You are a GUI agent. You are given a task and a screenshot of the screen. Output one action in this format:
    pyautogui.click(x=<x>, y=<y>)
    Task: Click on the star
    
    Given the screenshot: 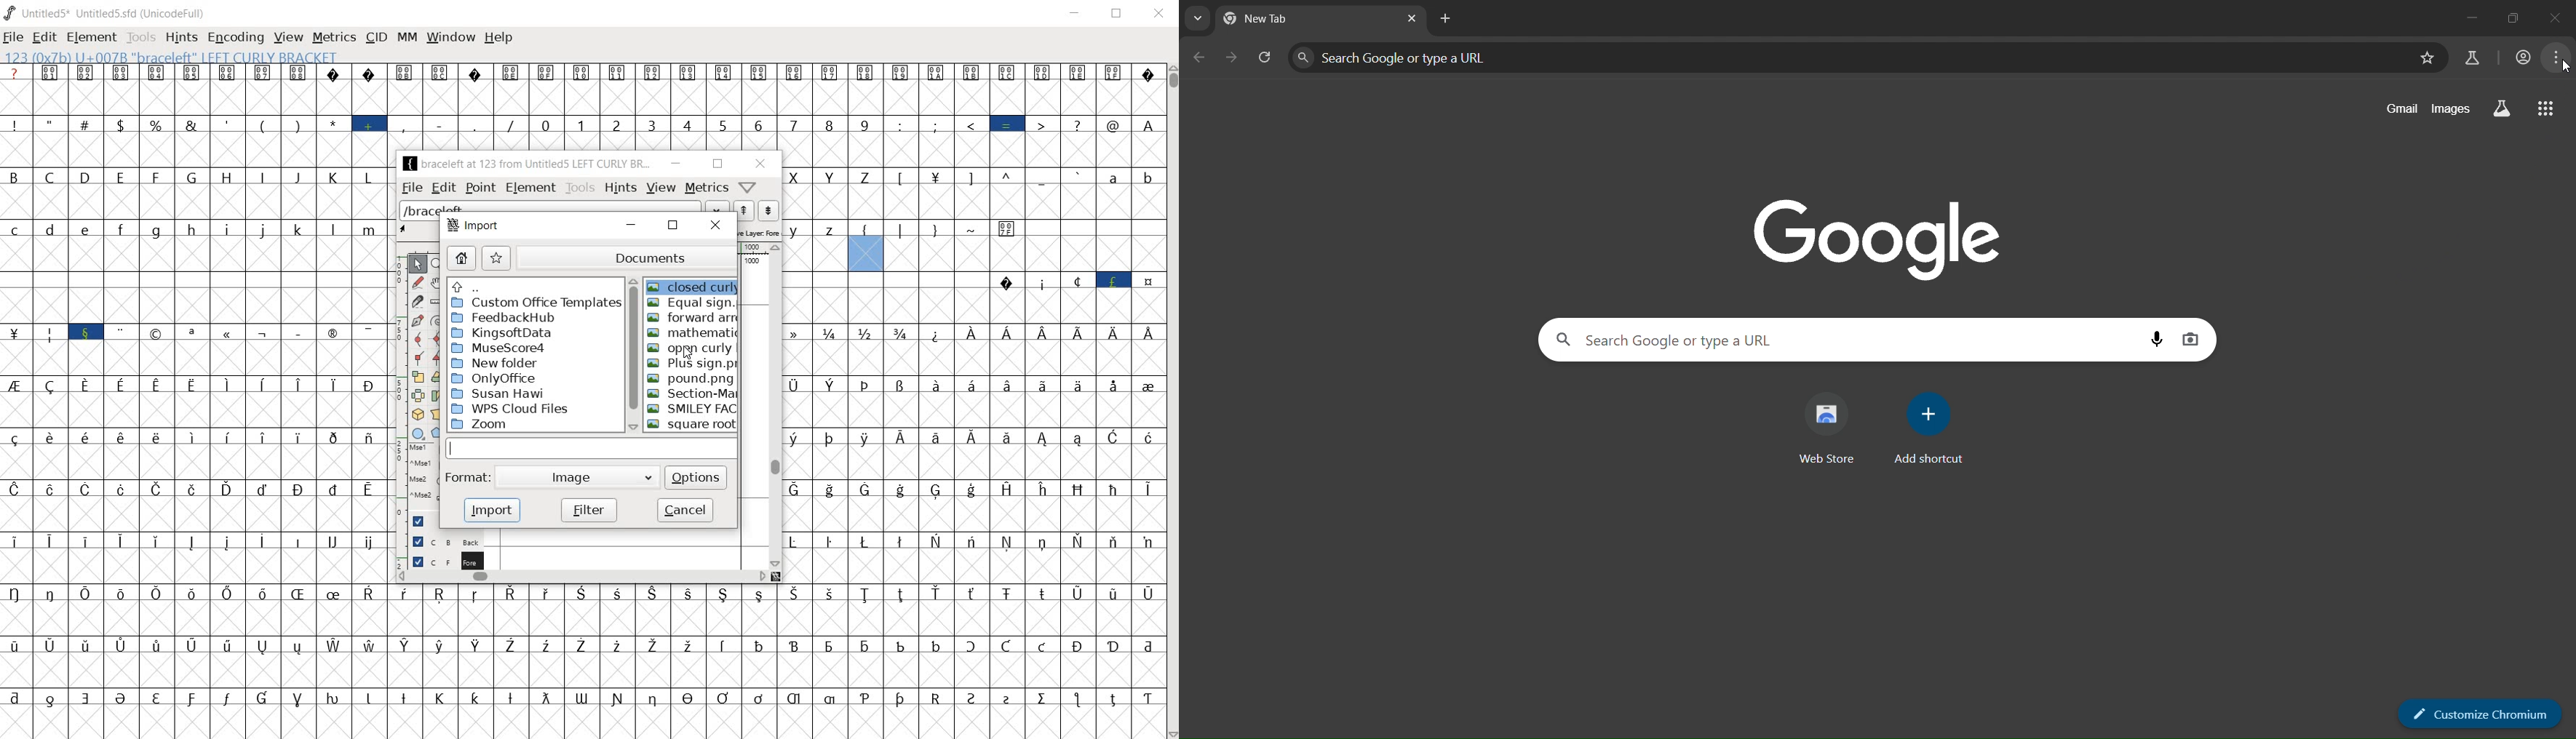 What is the action you would take?
    pyautogui.click(x=497, y=259)
    